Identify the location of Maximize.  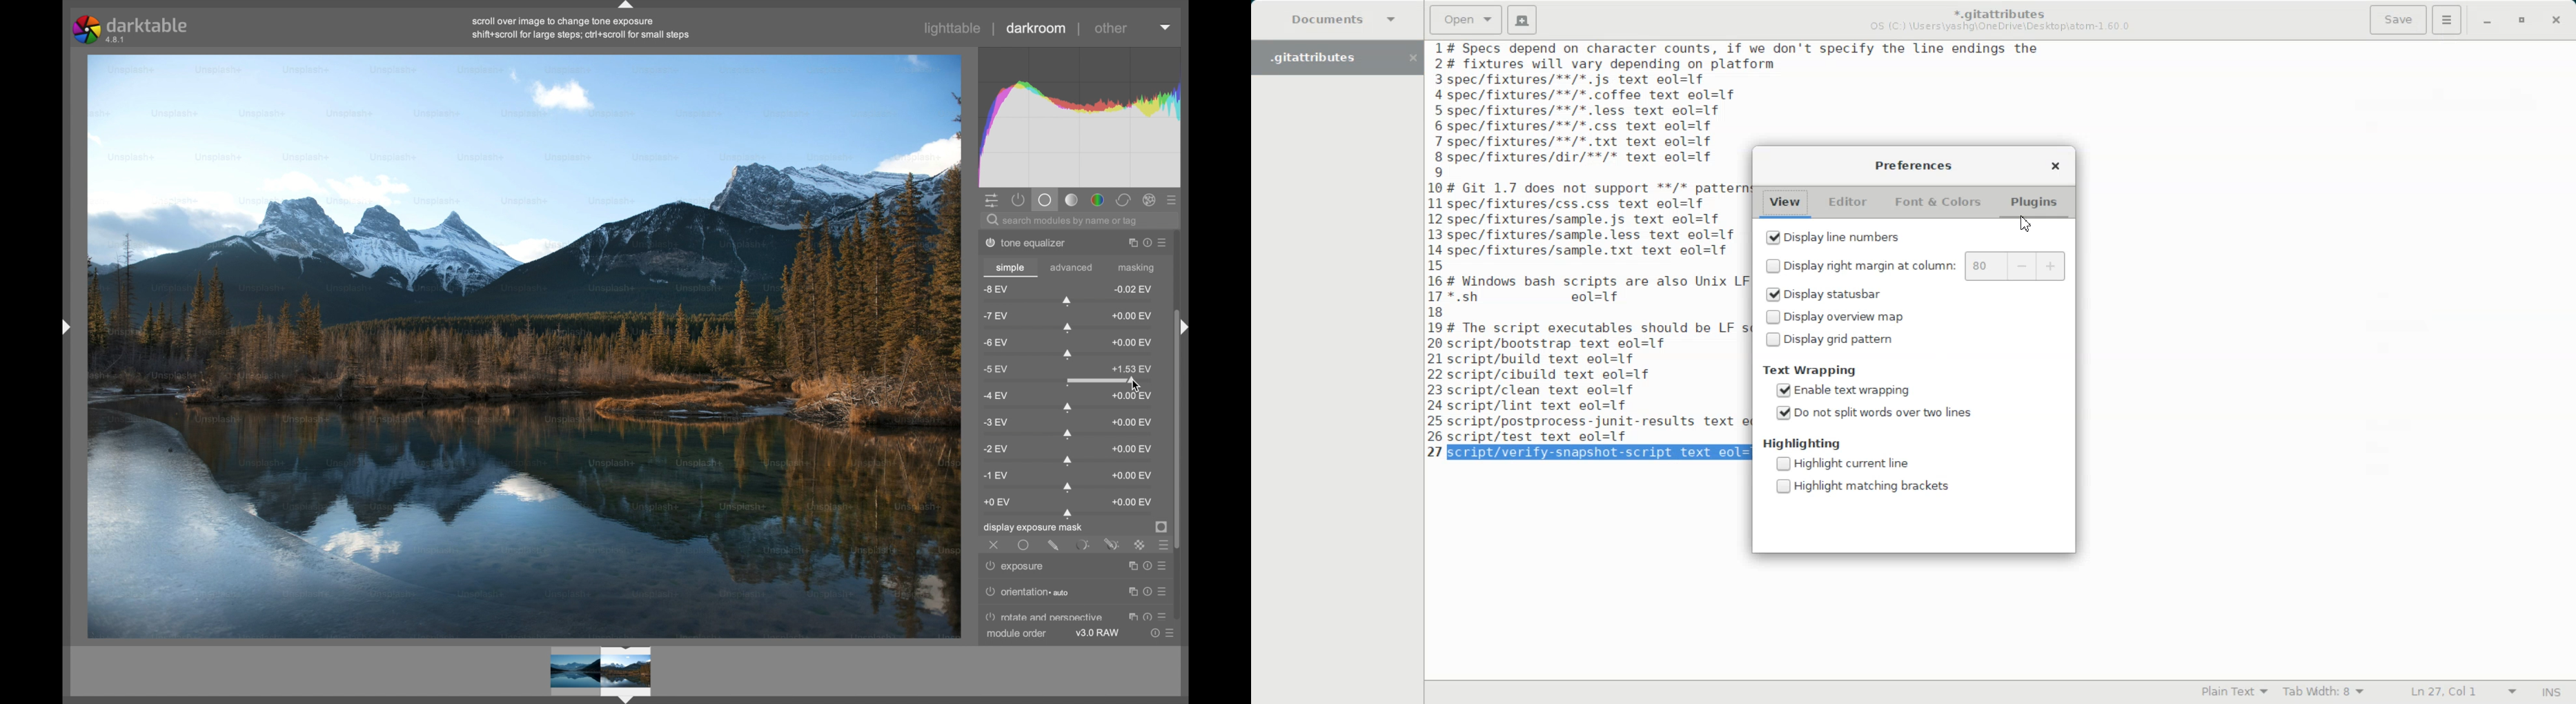
(2523, 21).